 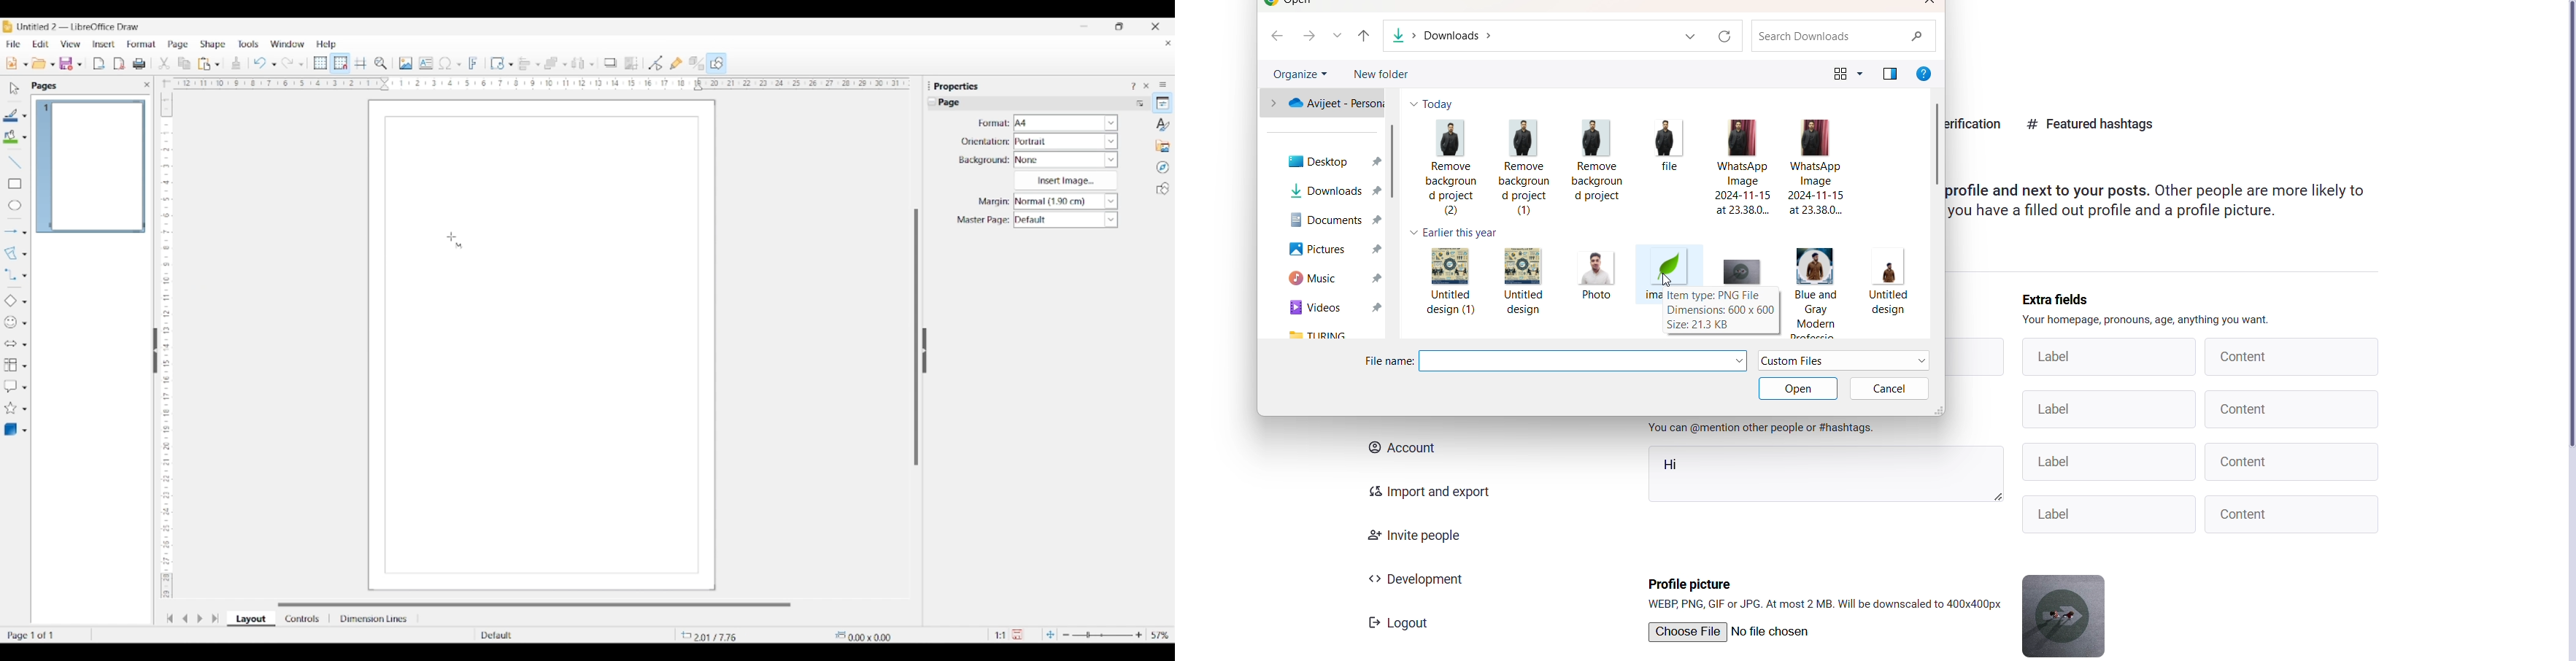 What do you see at coordinates (542, 423) in the screenshot?
I see `Blank page` at bounding box center [542, 423].